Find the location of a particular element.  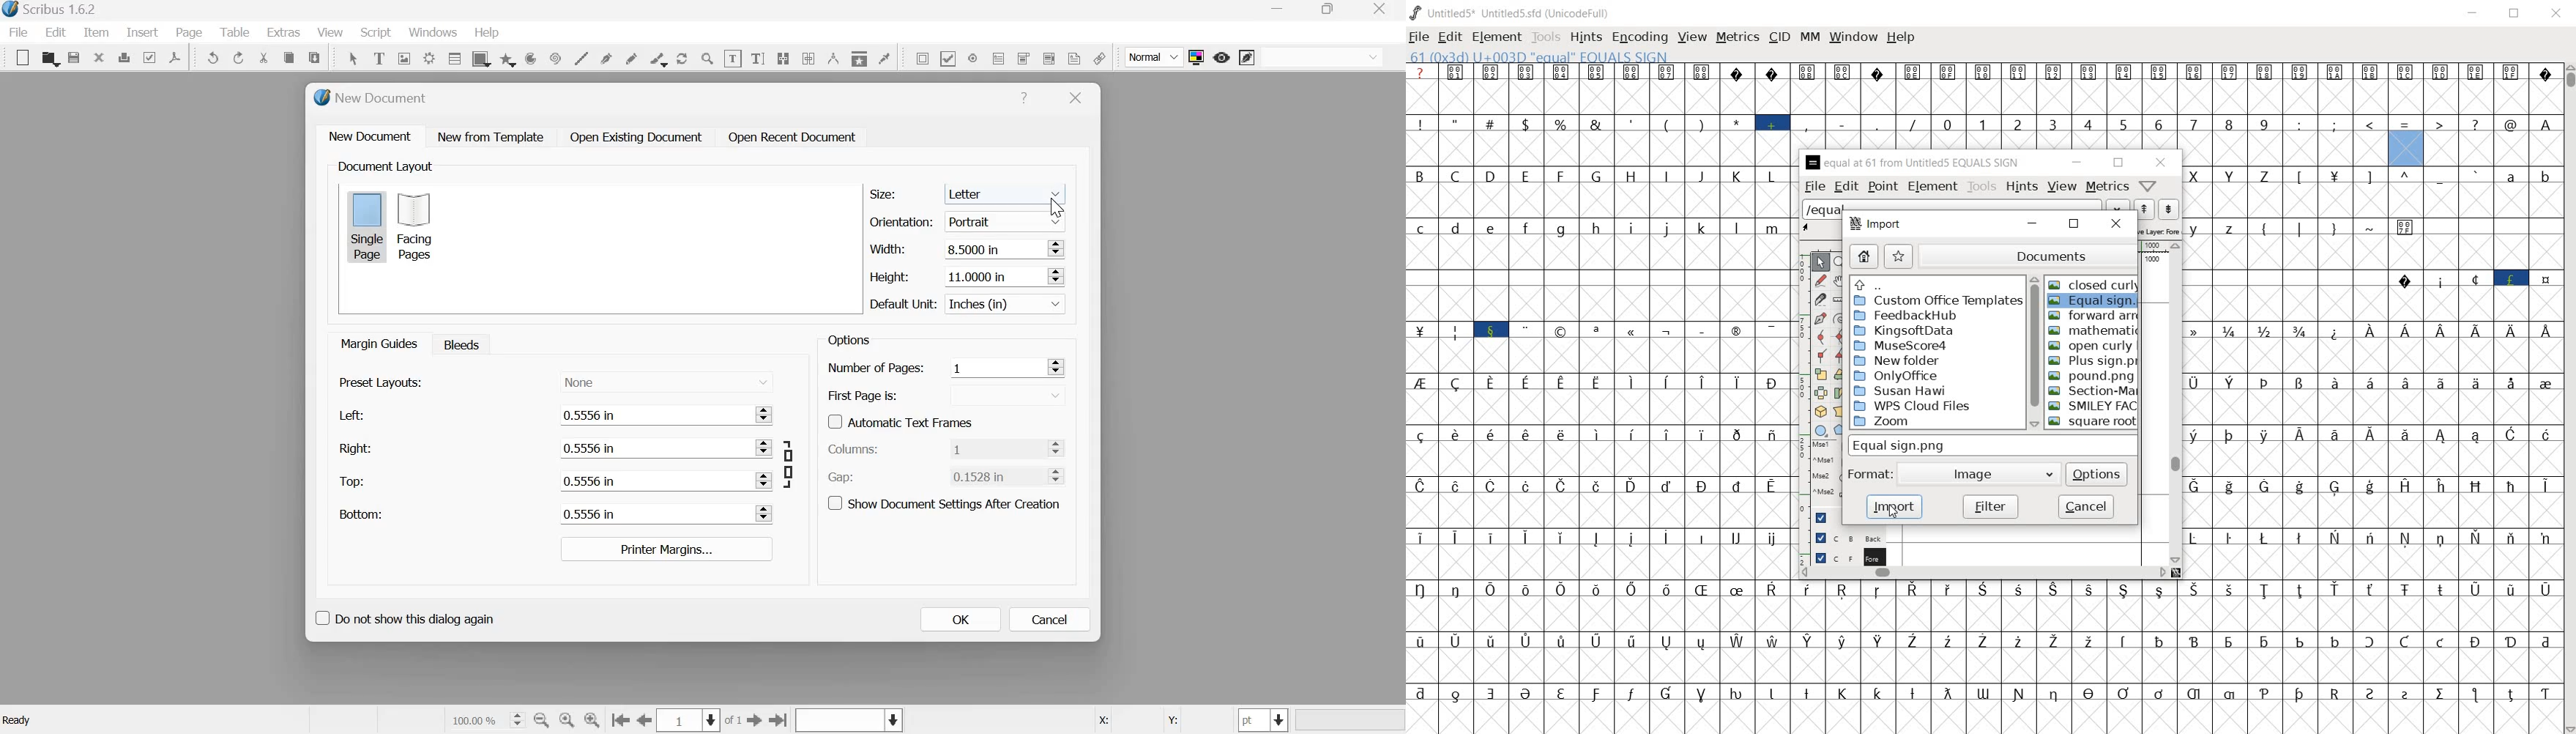

save is located at coordinates (74, 58).